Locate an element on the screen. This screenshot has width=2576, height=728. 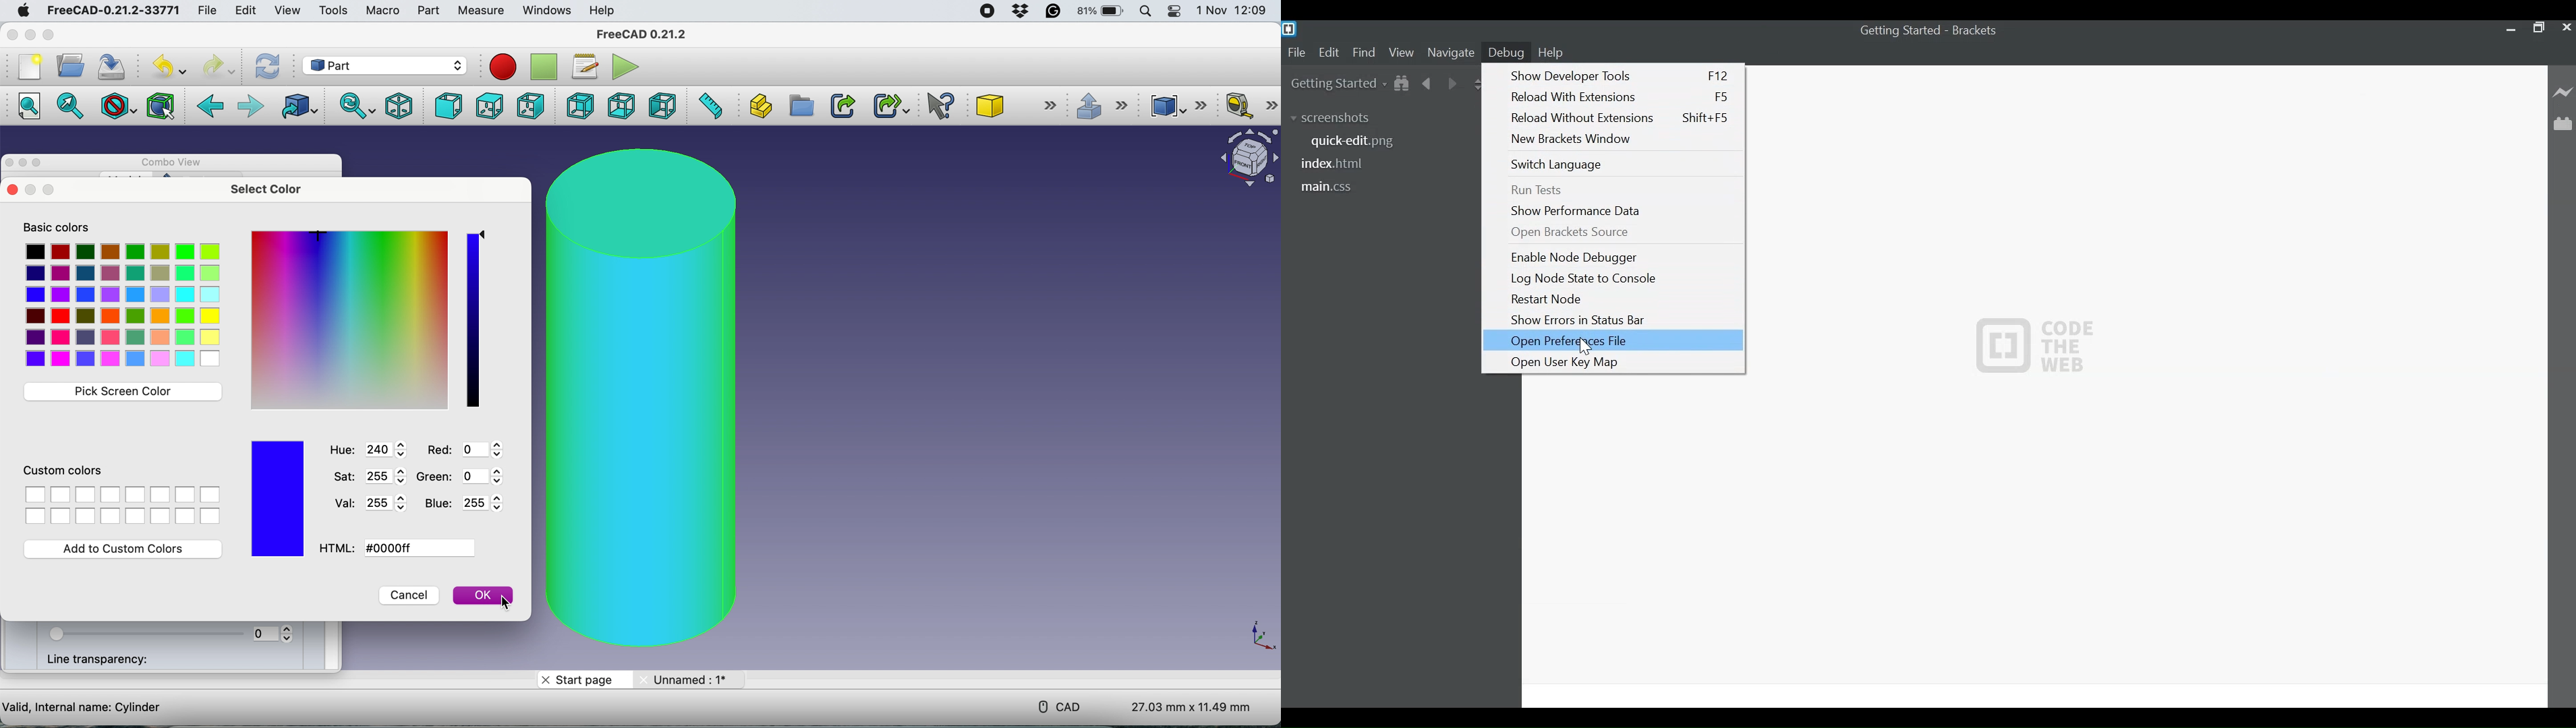
unname is located at coordinates (687, 681).